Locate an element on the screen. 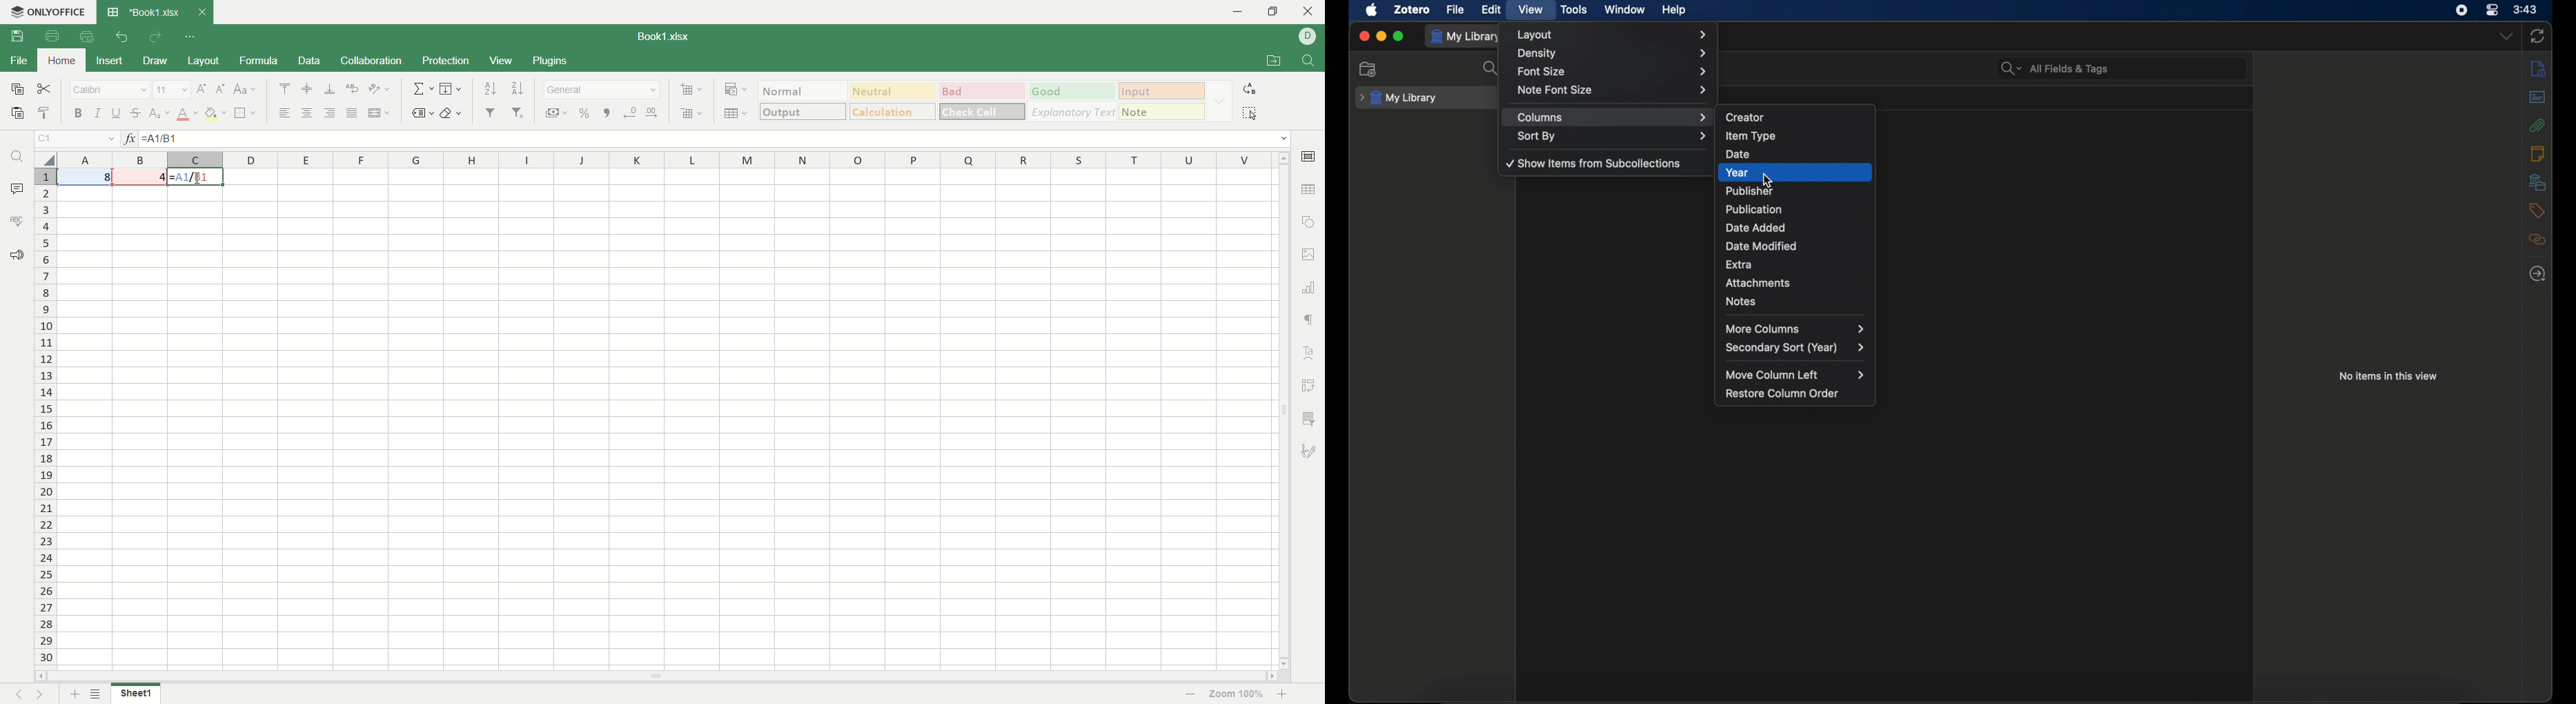 This screenshot has width=2576, height=728. publisher is located at coordinates (1795, 190).